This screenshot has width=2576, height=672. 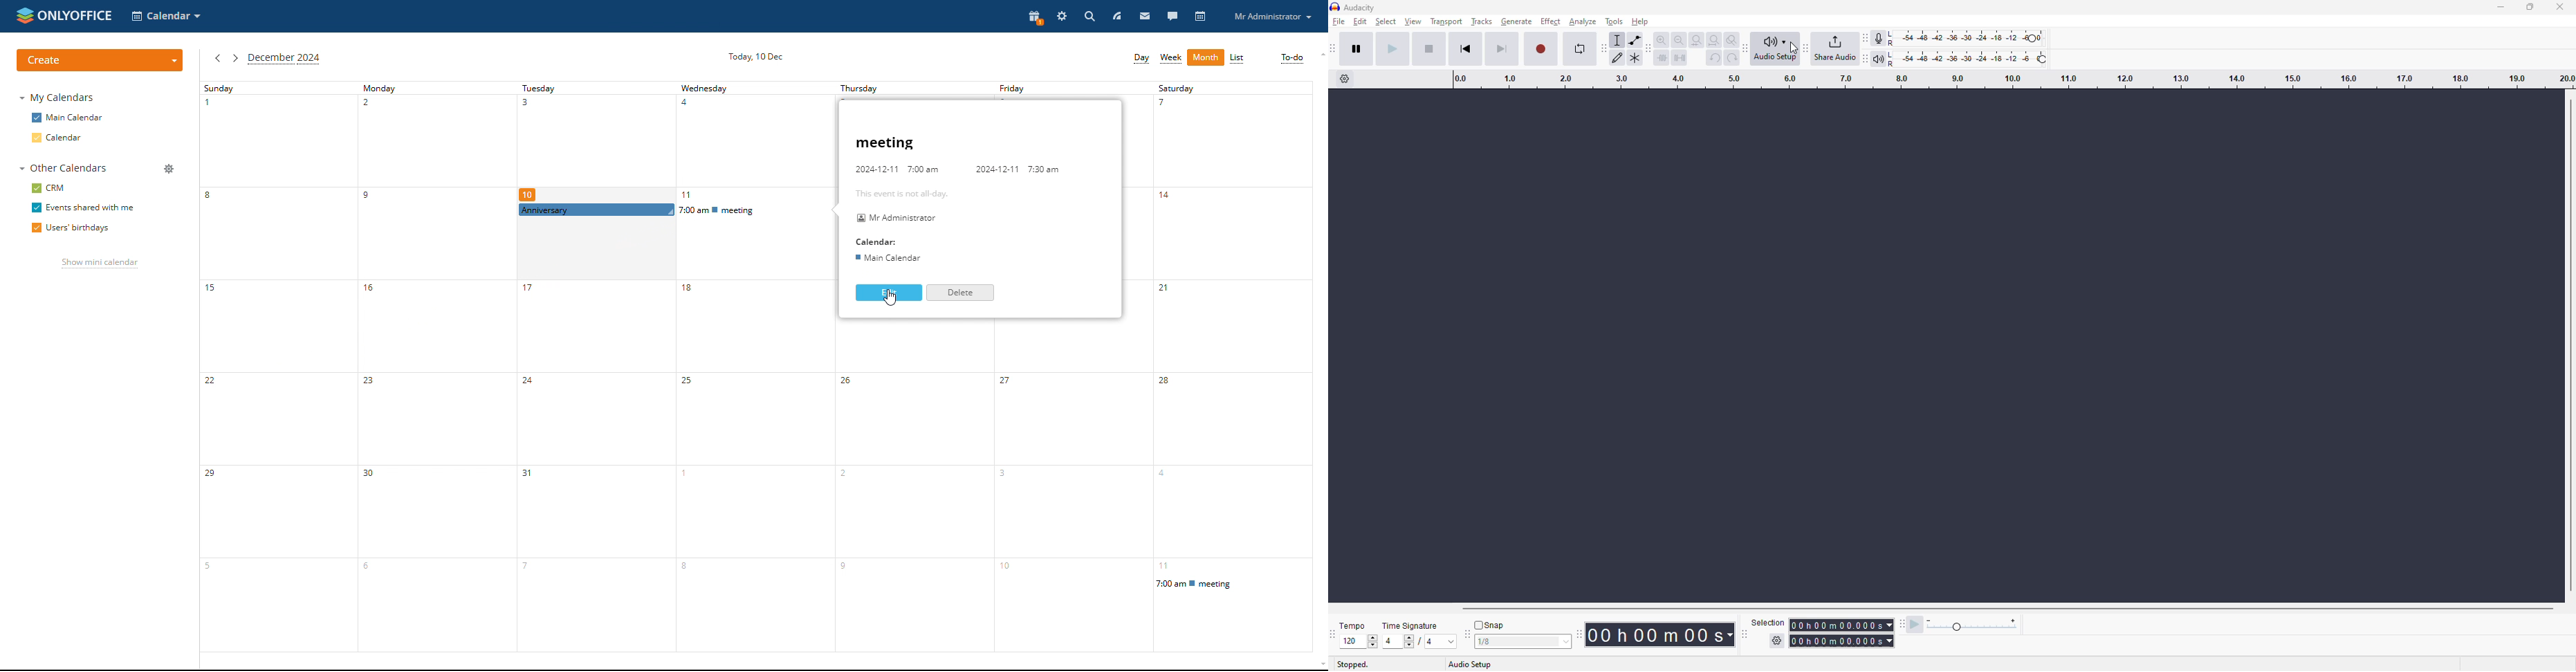 What do you see at coordinates (1745, 47) in the screenshot?
I see `audacity audio setup toolbar` at bounding box center [1745, 47].